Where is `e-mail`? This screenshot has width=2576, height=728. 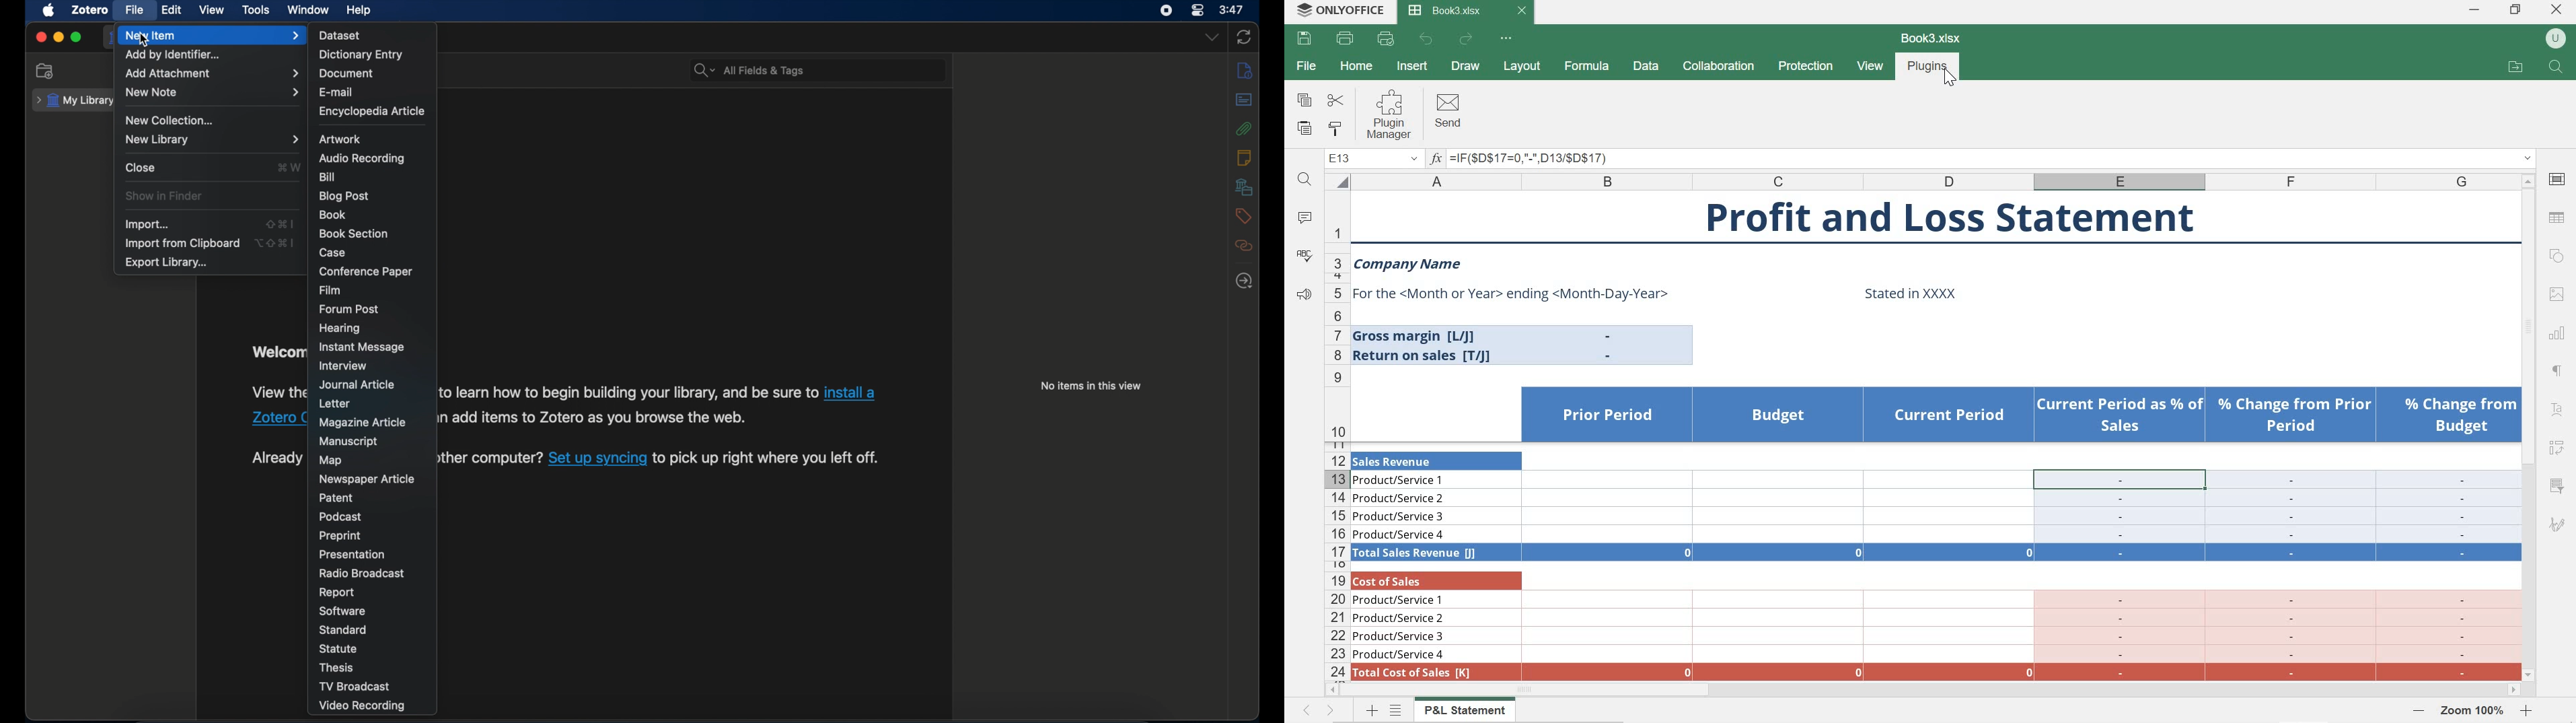
e-mail is located at coordinates (337, 92).